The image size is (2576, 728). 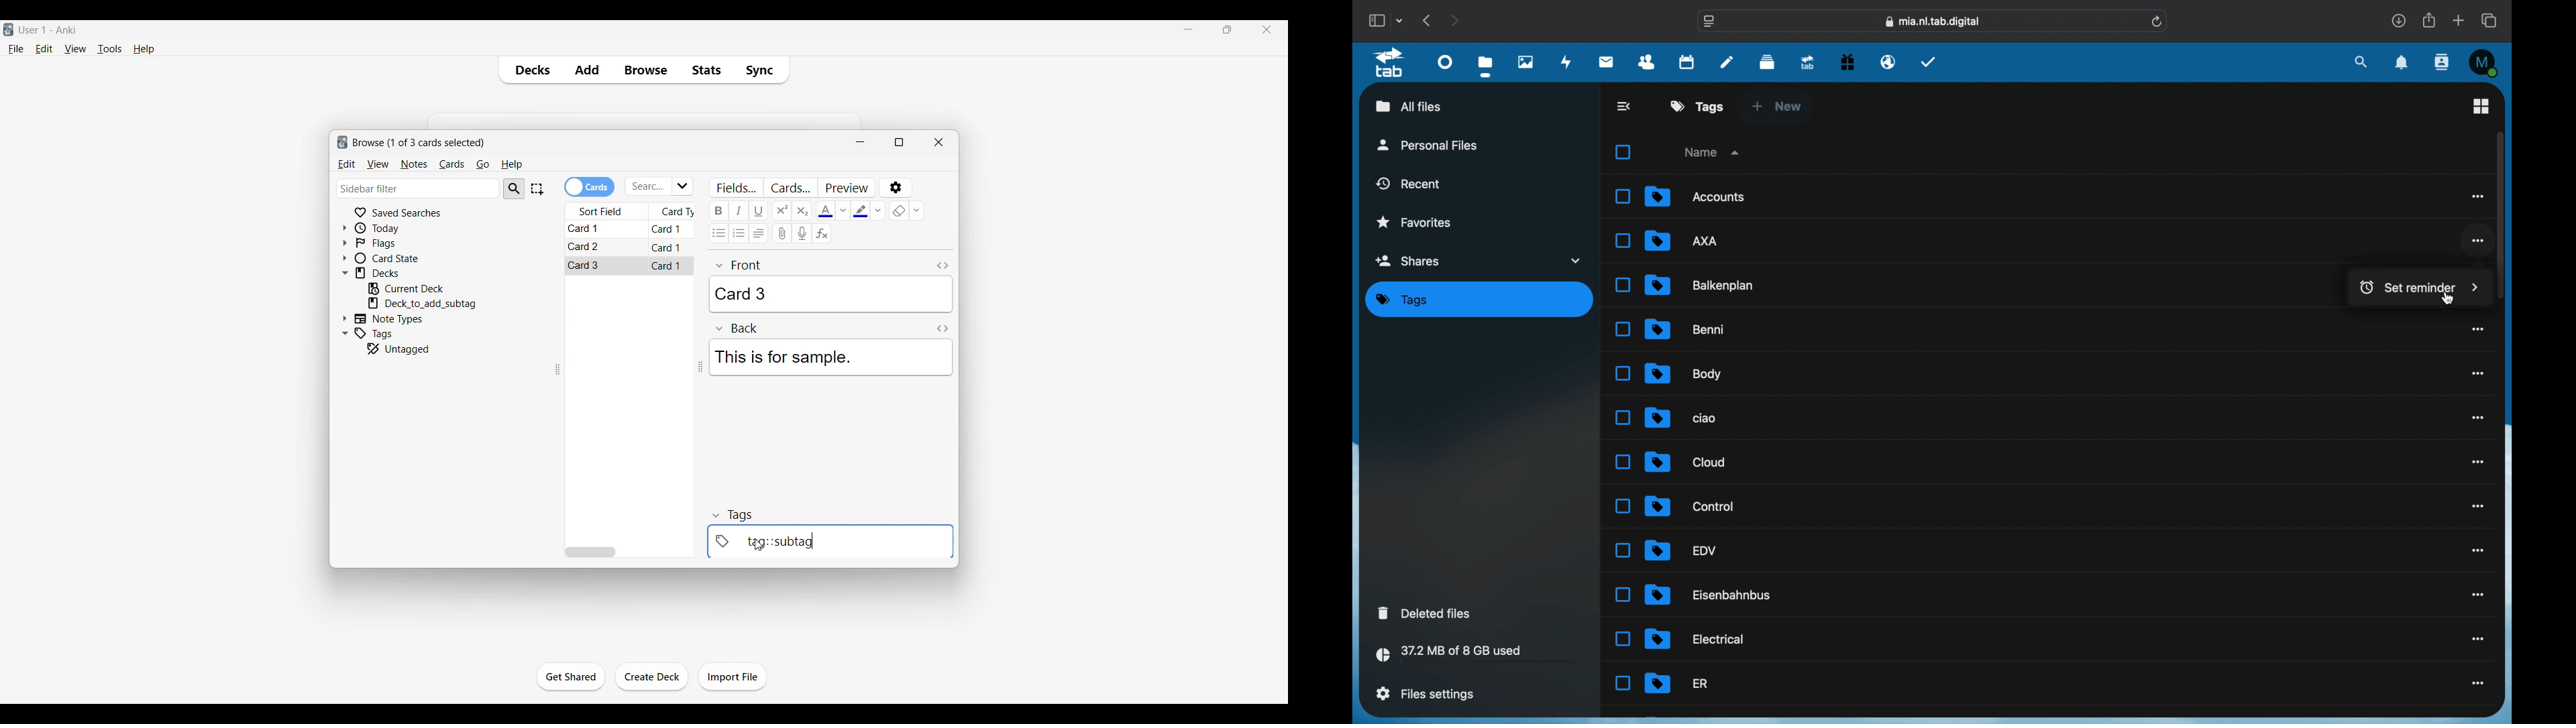 I want to click on Software logo, so click(x=9, y=29).